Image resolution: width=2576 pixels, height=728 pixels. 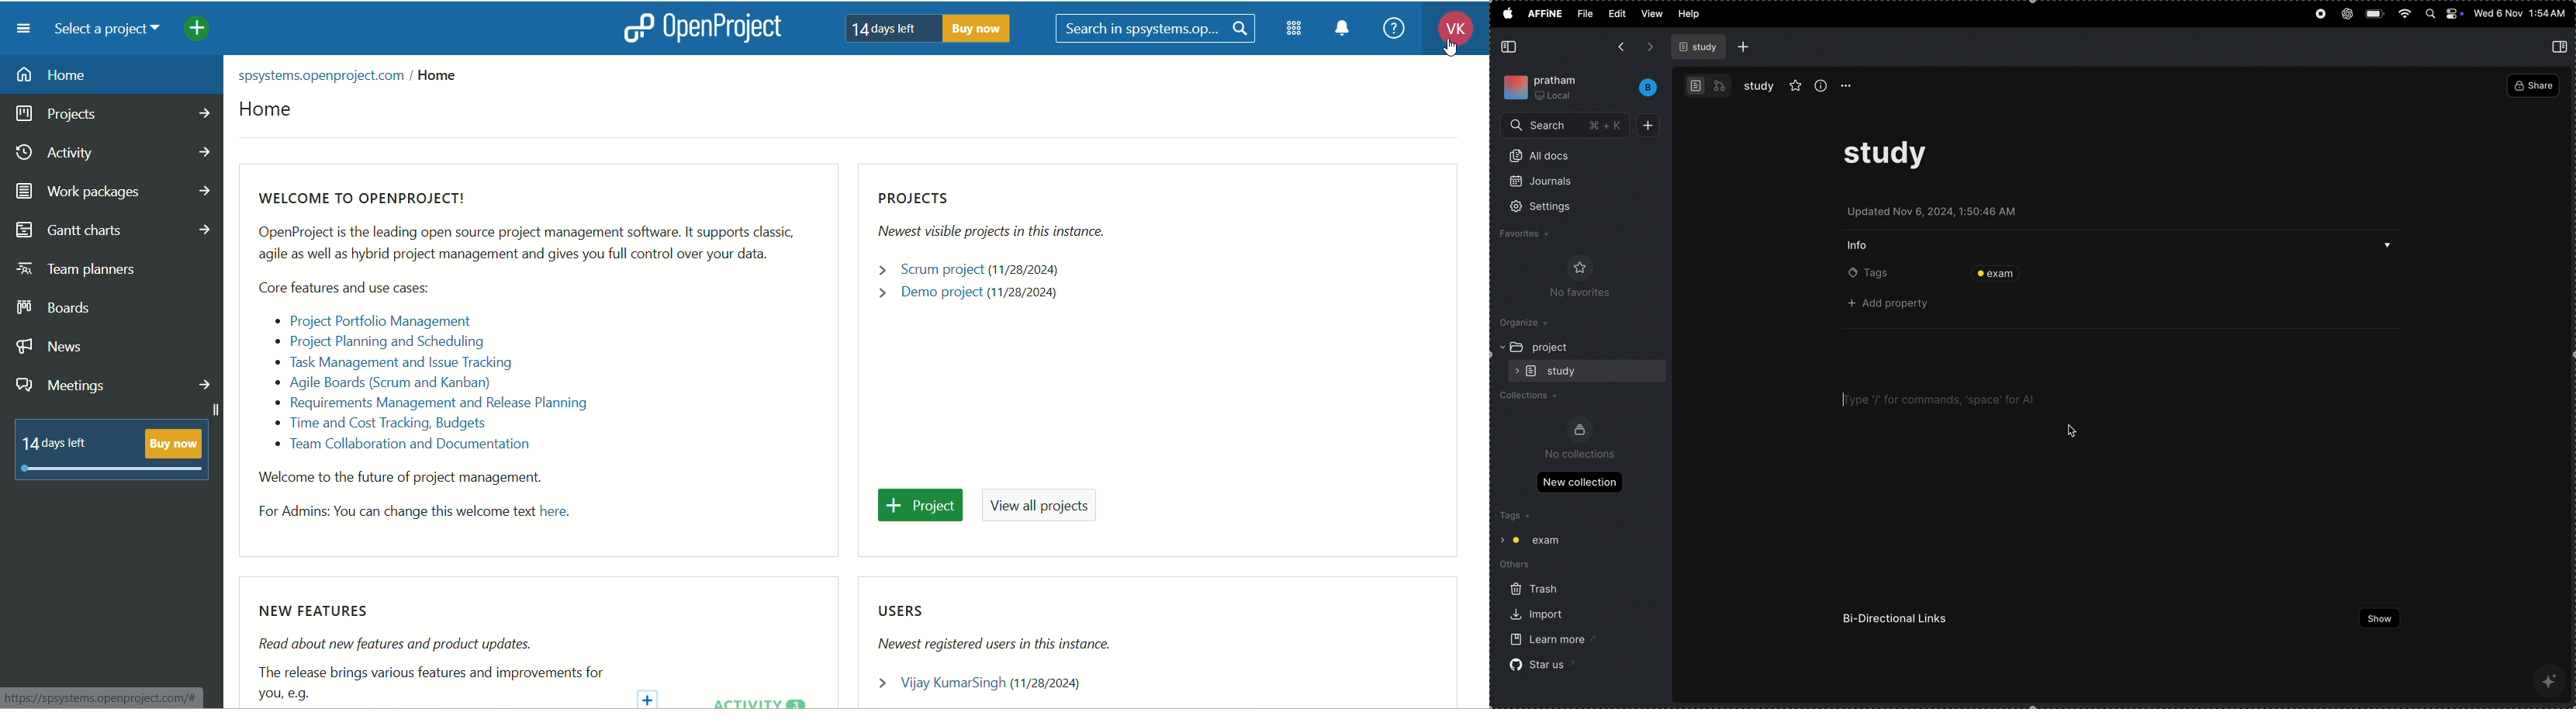 I want to click on add, so click(x=1651, y=126).